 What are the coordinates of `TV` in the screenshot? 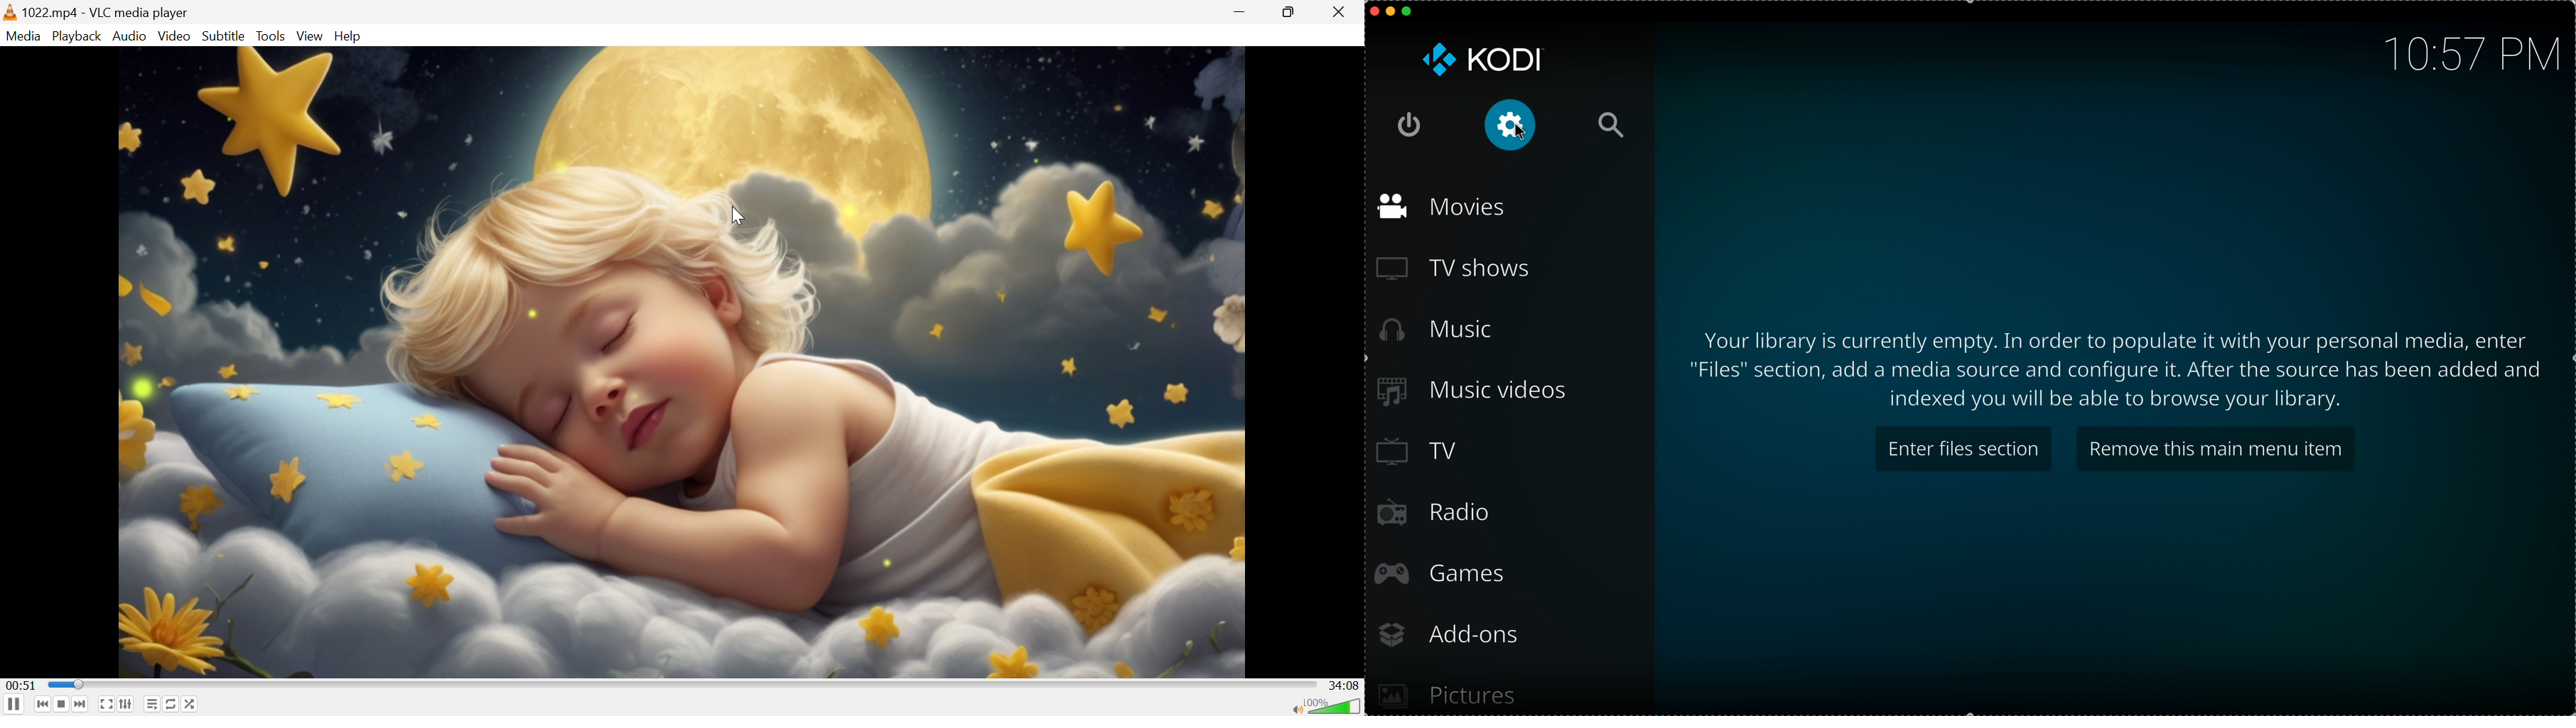 It's located at (1423, 452).